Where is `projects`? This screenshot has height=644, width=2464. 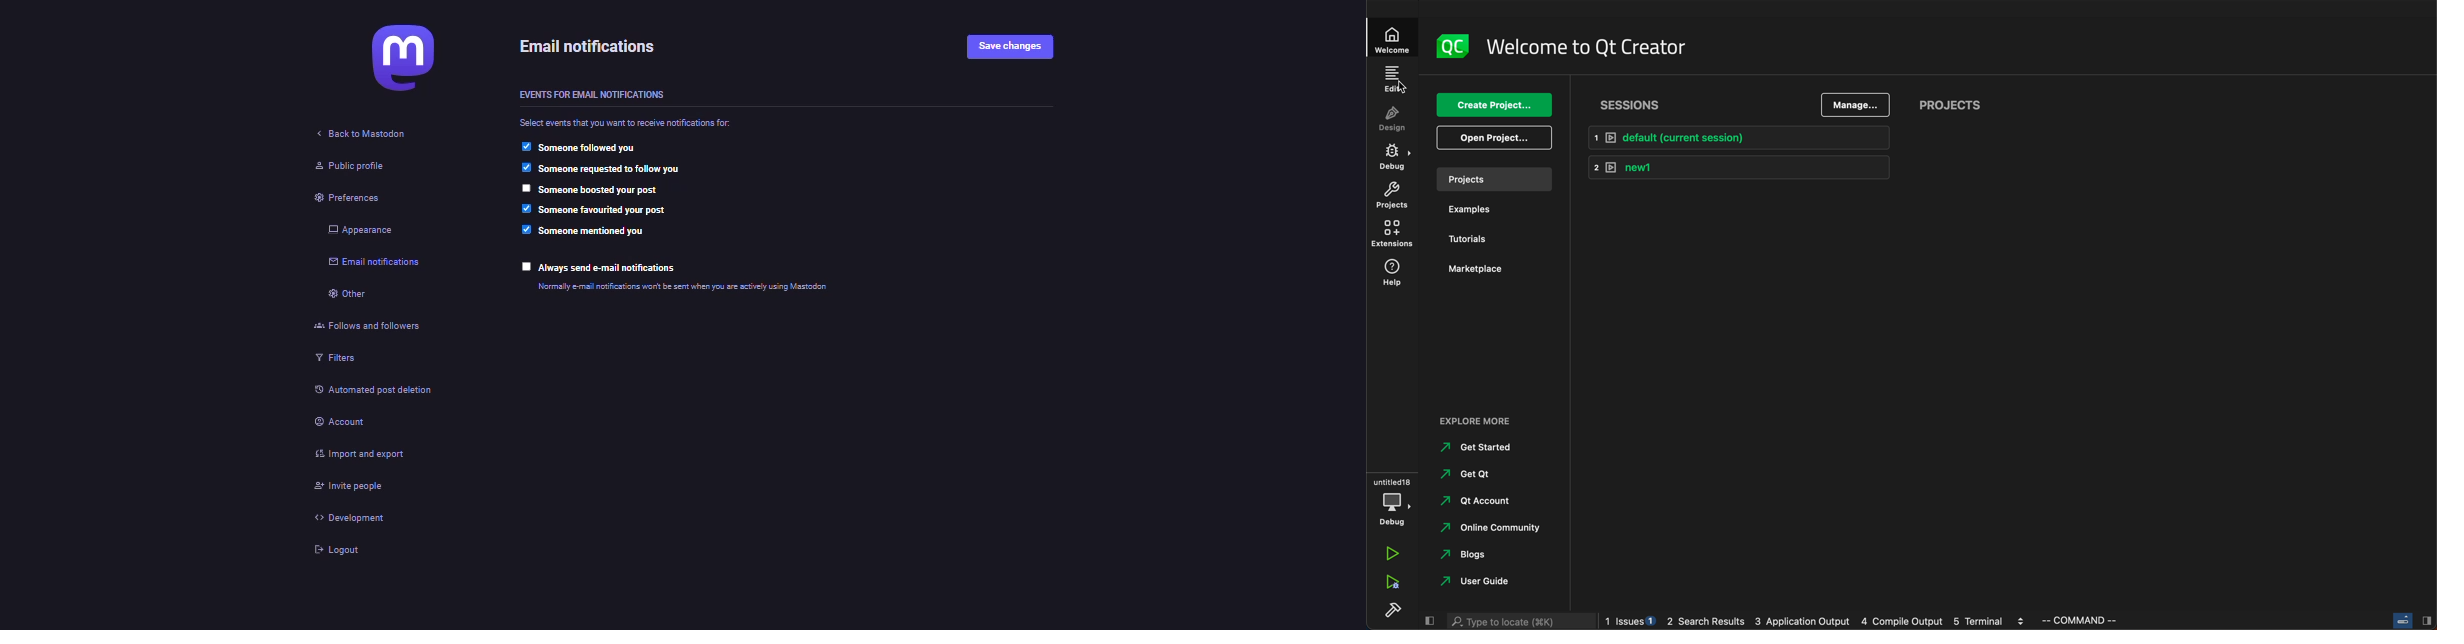 projects is located at coordinates (1391, 196).